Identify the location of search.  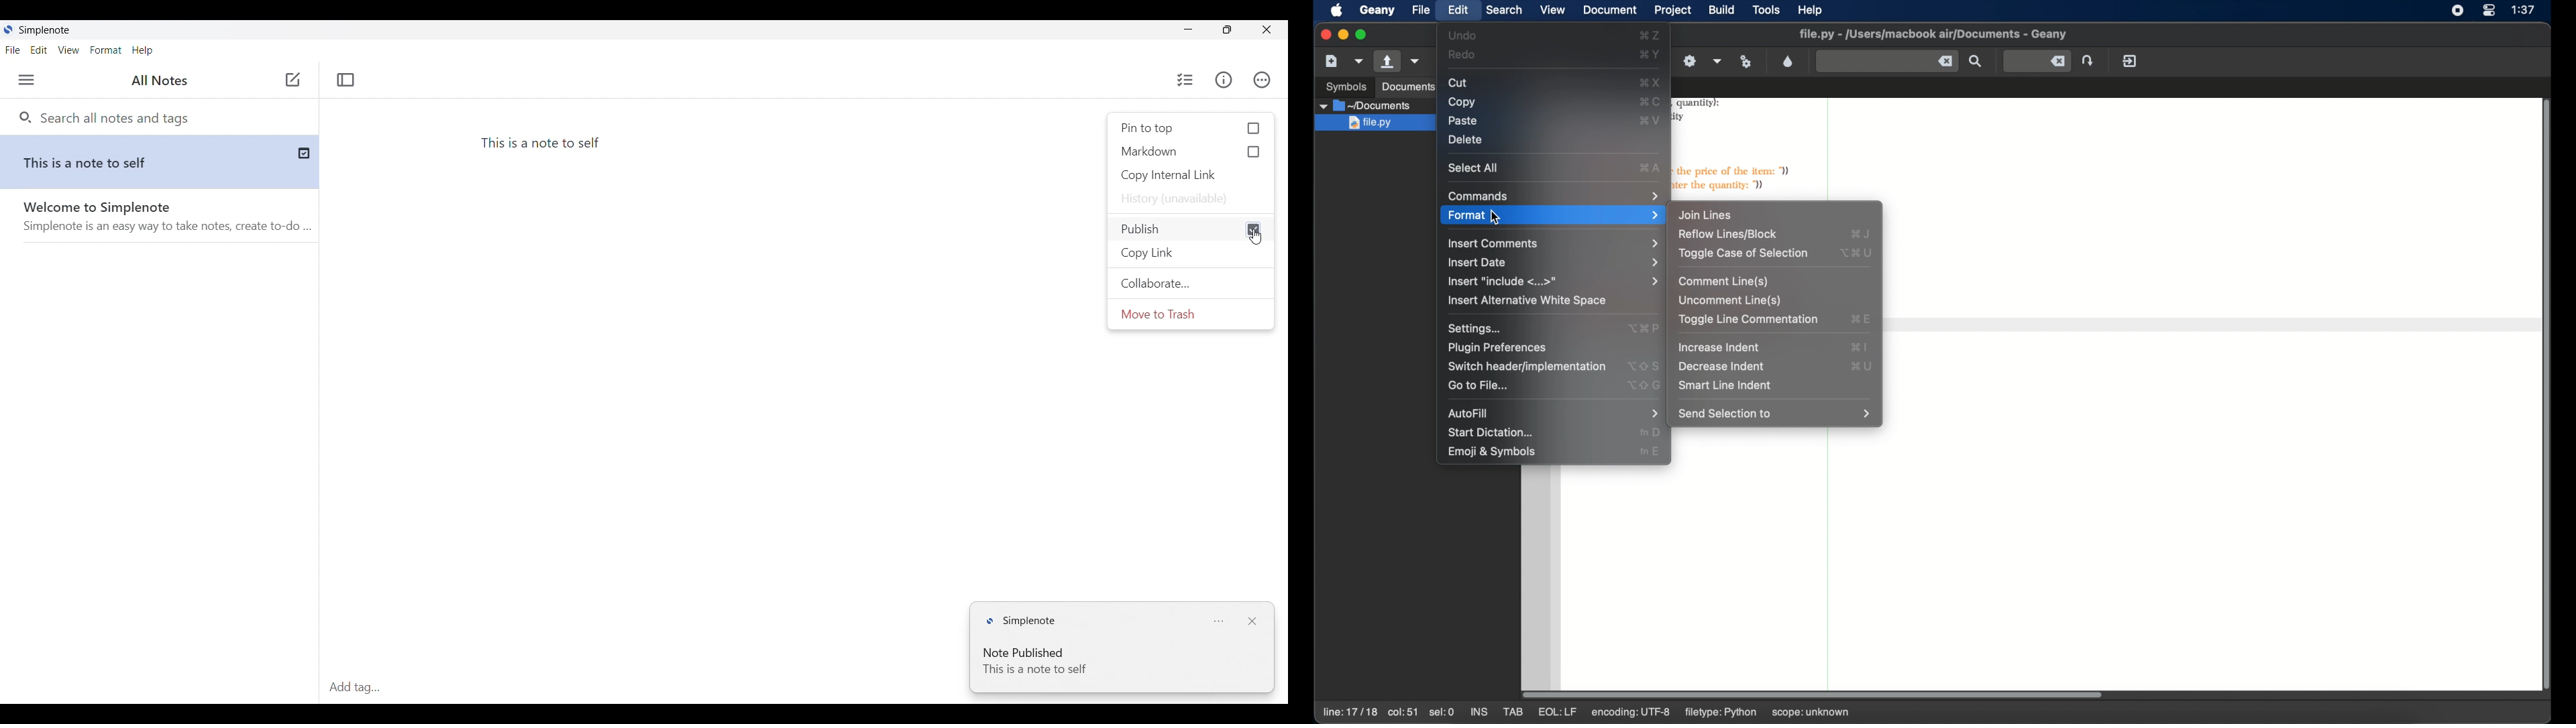
(1504, 10).